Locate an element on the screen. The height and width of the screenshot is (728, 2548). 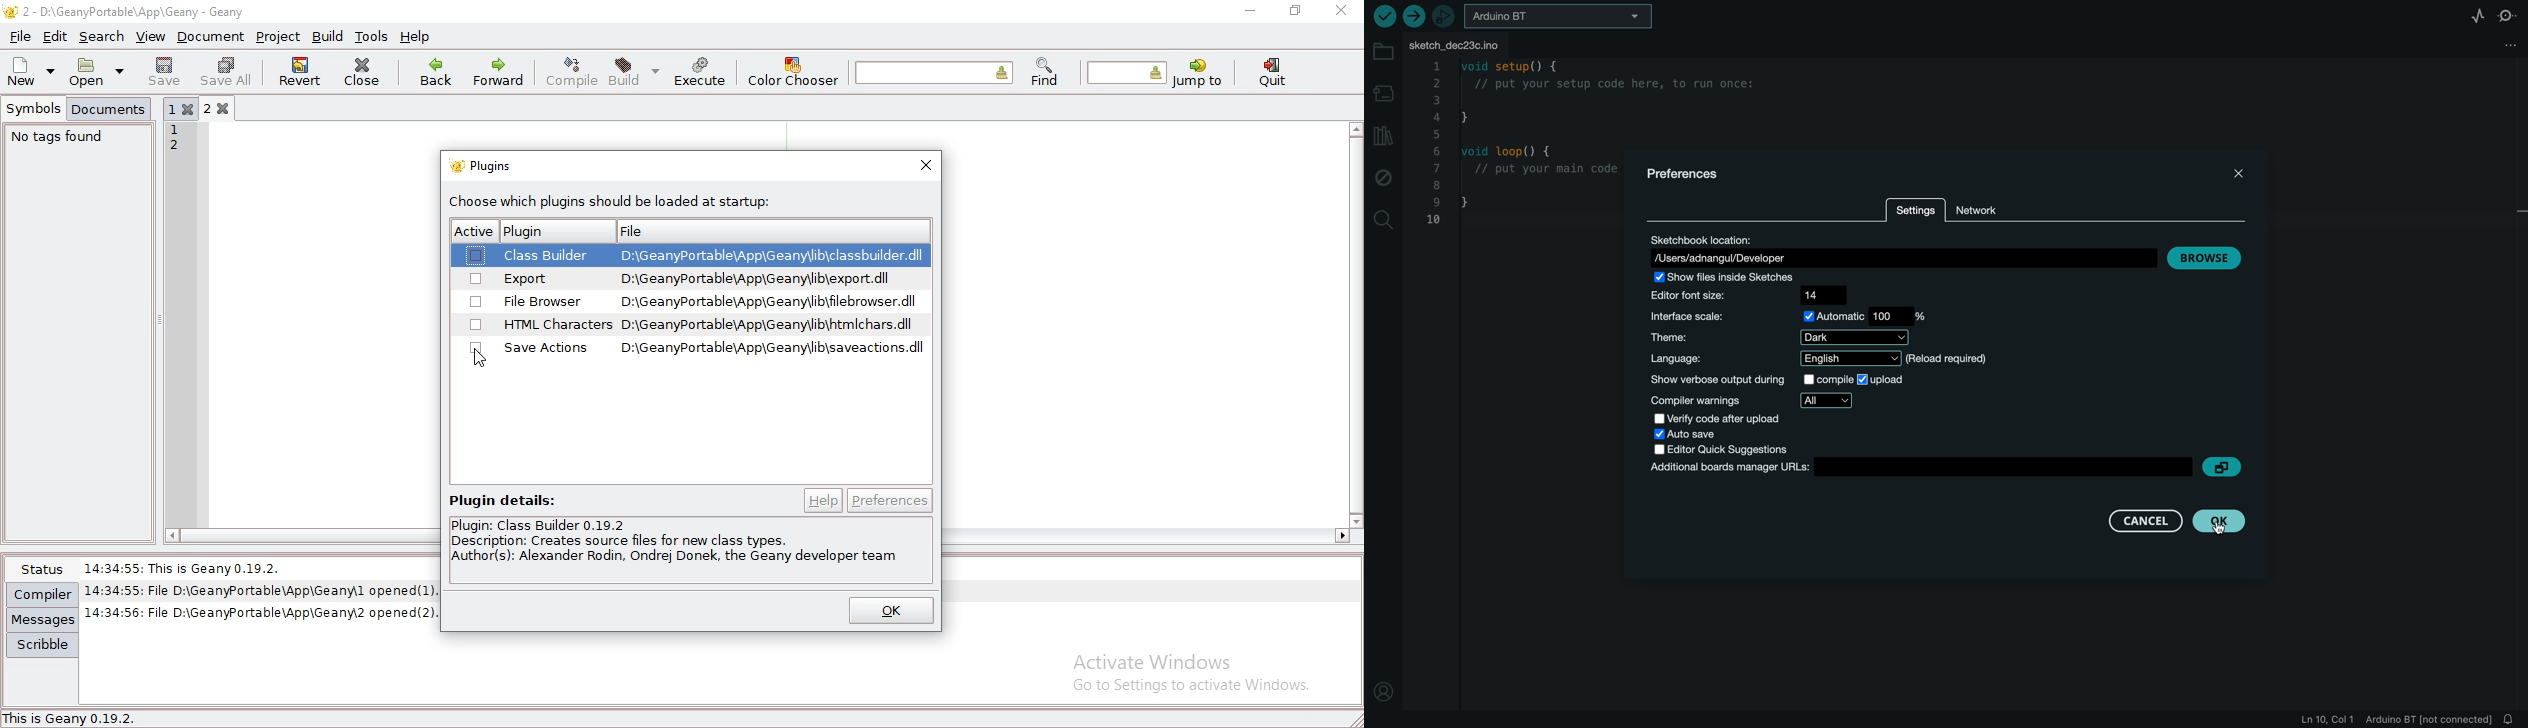
search is located at coordinates (1384, 219).